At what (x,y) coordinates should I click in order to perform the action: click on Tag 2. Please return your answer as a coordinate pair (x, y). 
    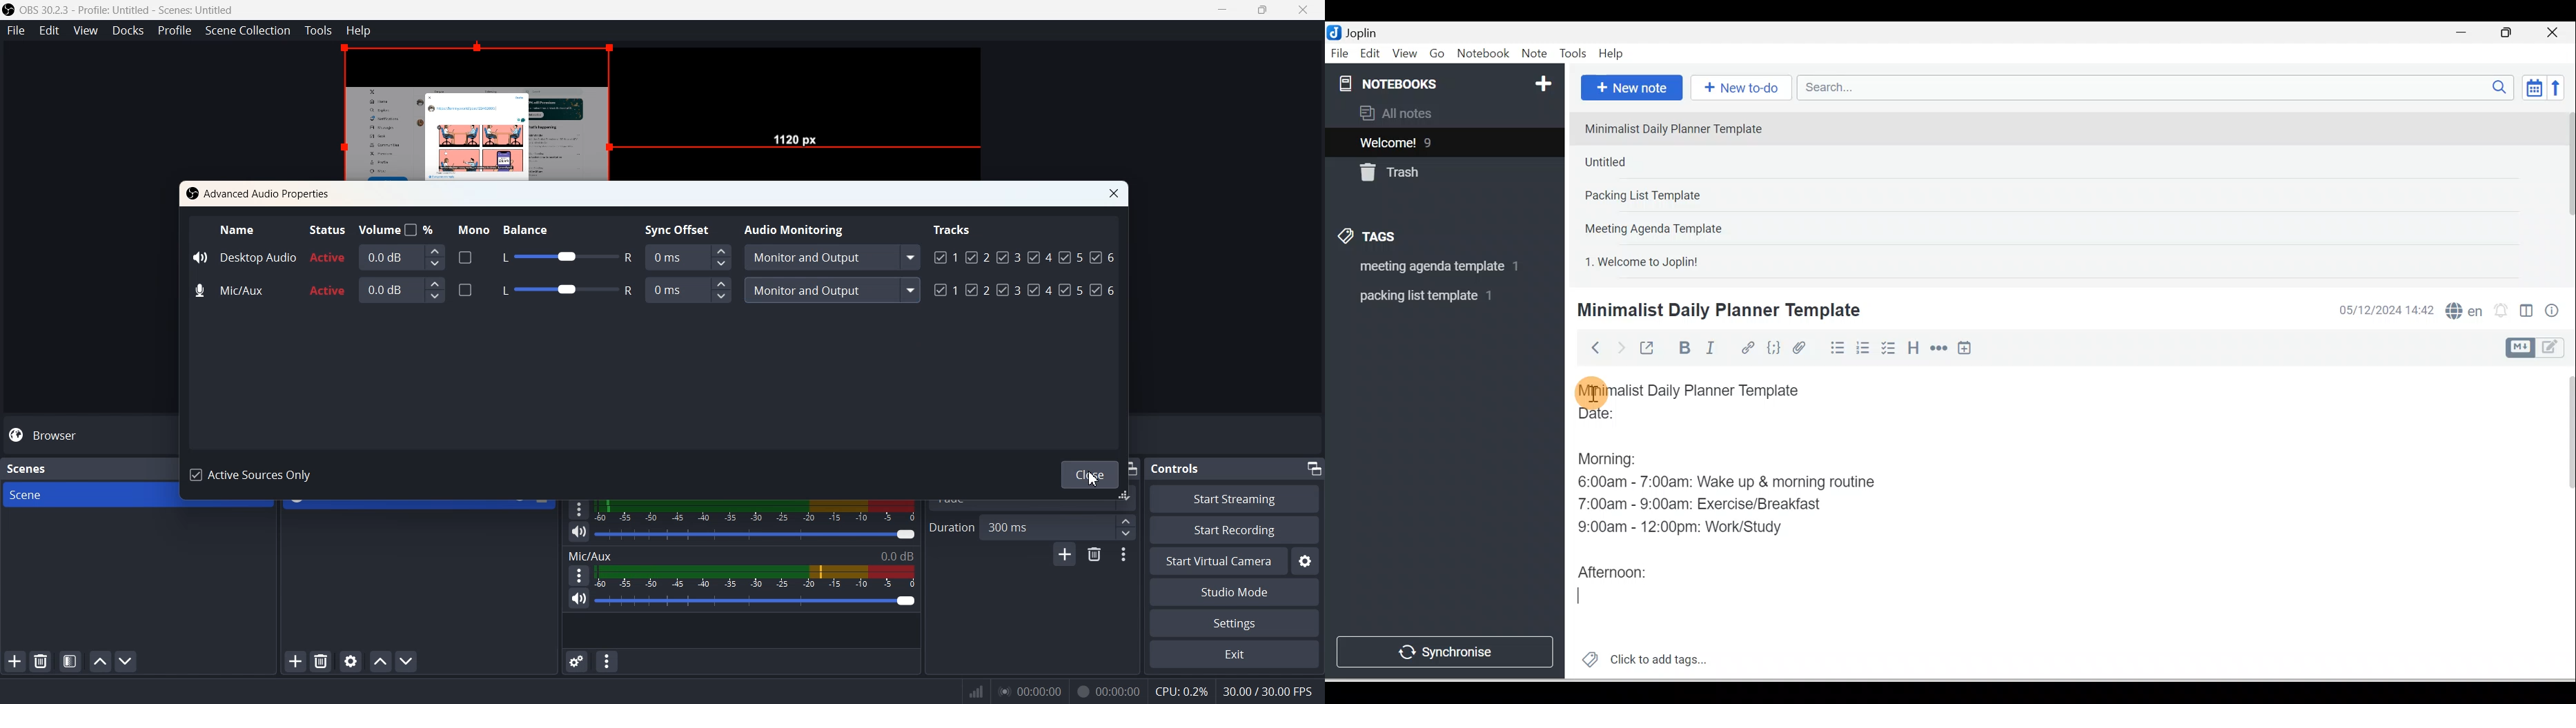
    Looking at the image, I should click on (1435, 296).